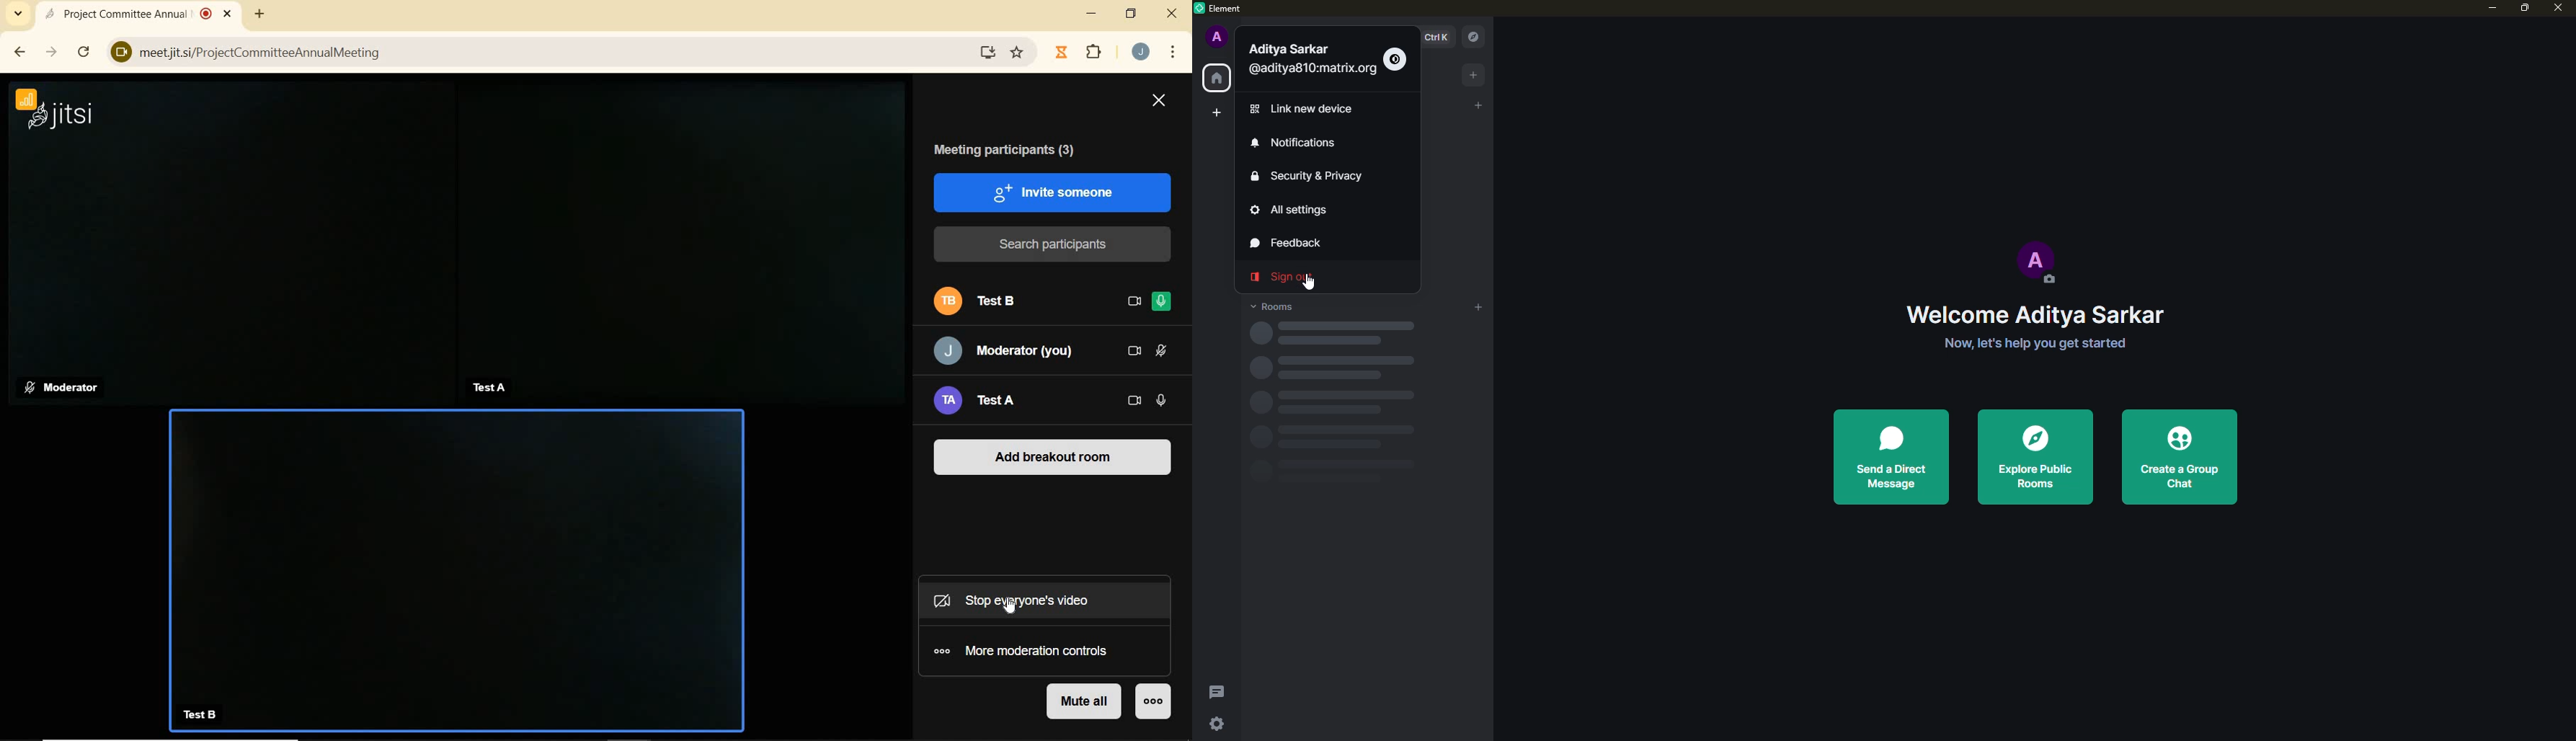 Image resolution: width=2576 pixels, height=756 pixels. What do you see at coordinates (1290, 210) in the screenshot?
I see `all settings` at bounding box center [1290, 210].